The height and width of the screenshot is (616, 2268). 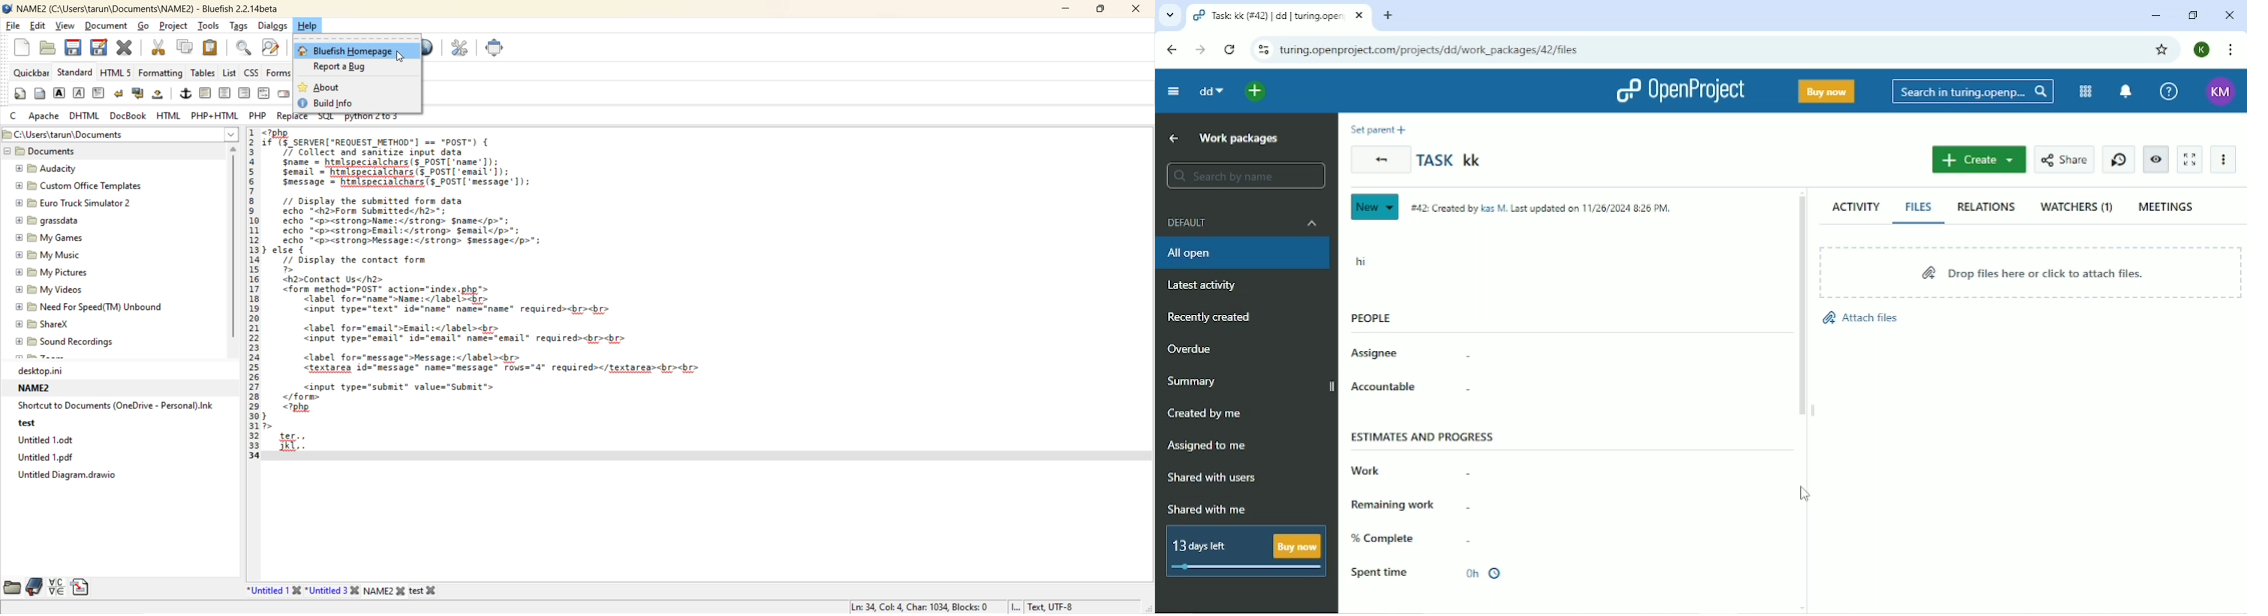 I want to click on Work packages, so click(x=1240, y=139).